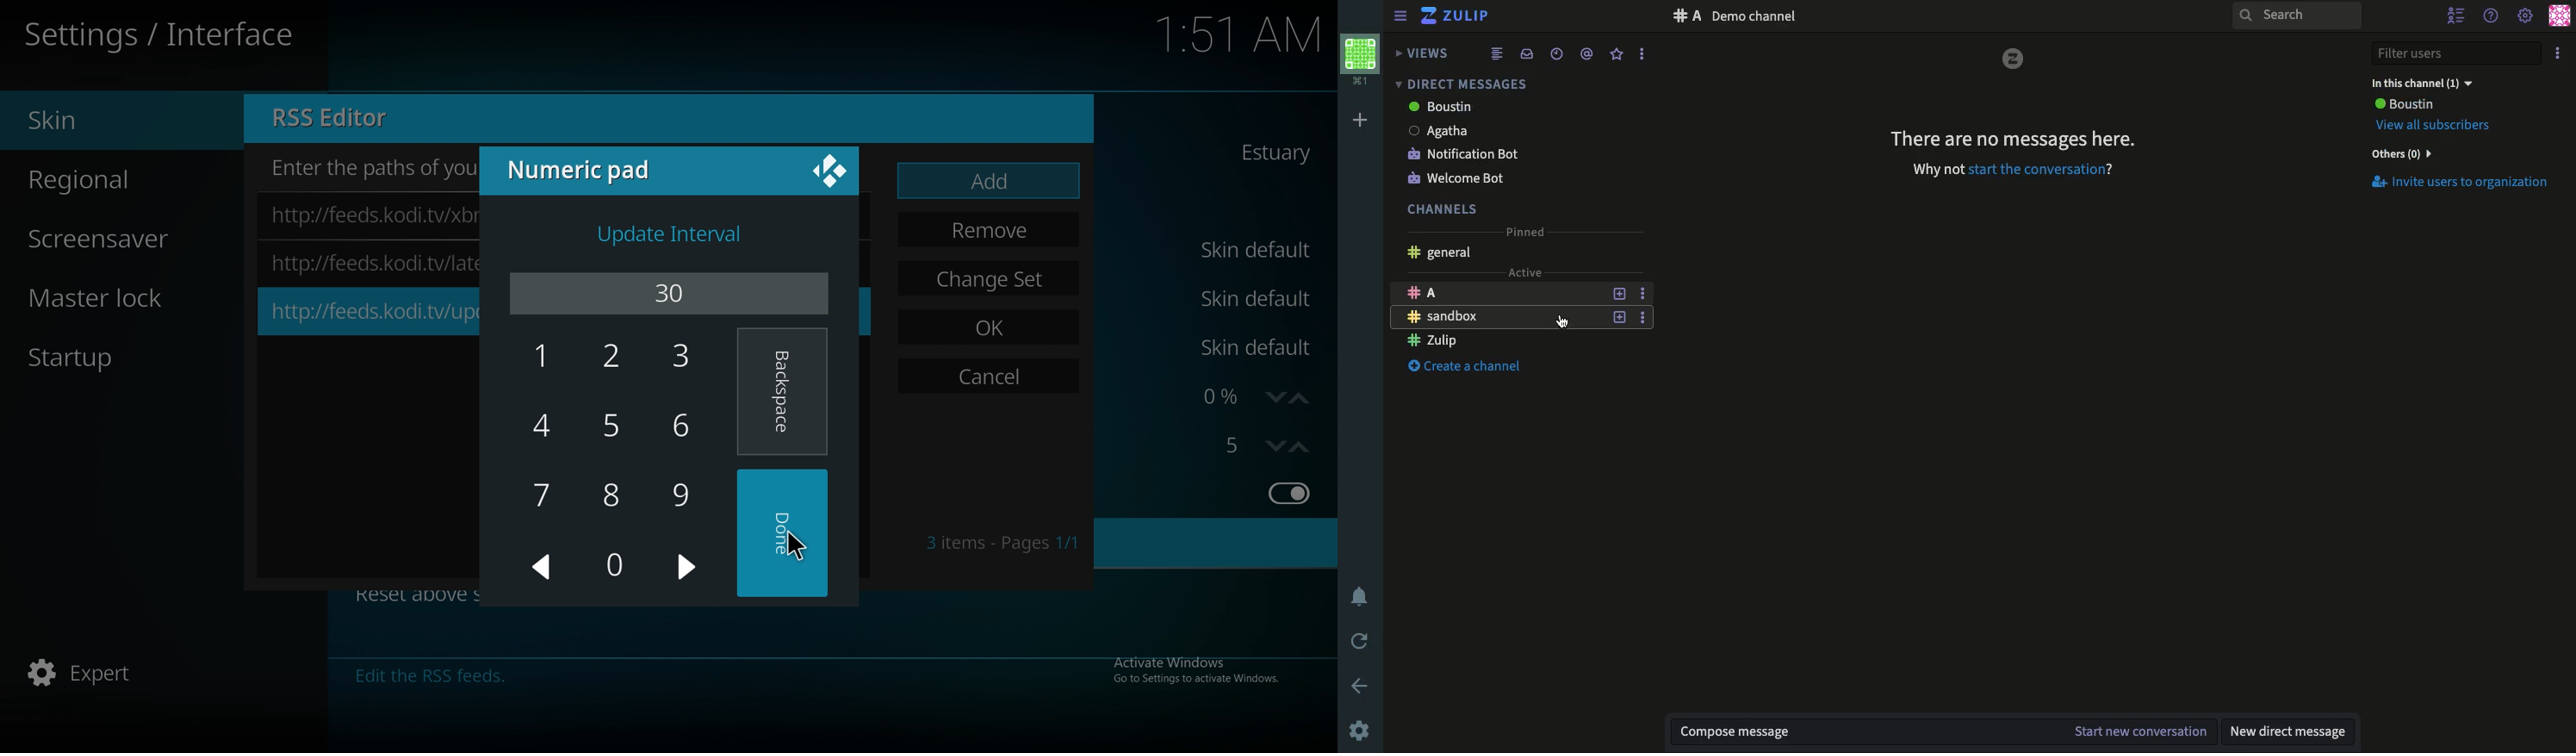  Describe the element at coordinates (1499, 342) in the screenshot. I see `Channel Zulip ` at that location.